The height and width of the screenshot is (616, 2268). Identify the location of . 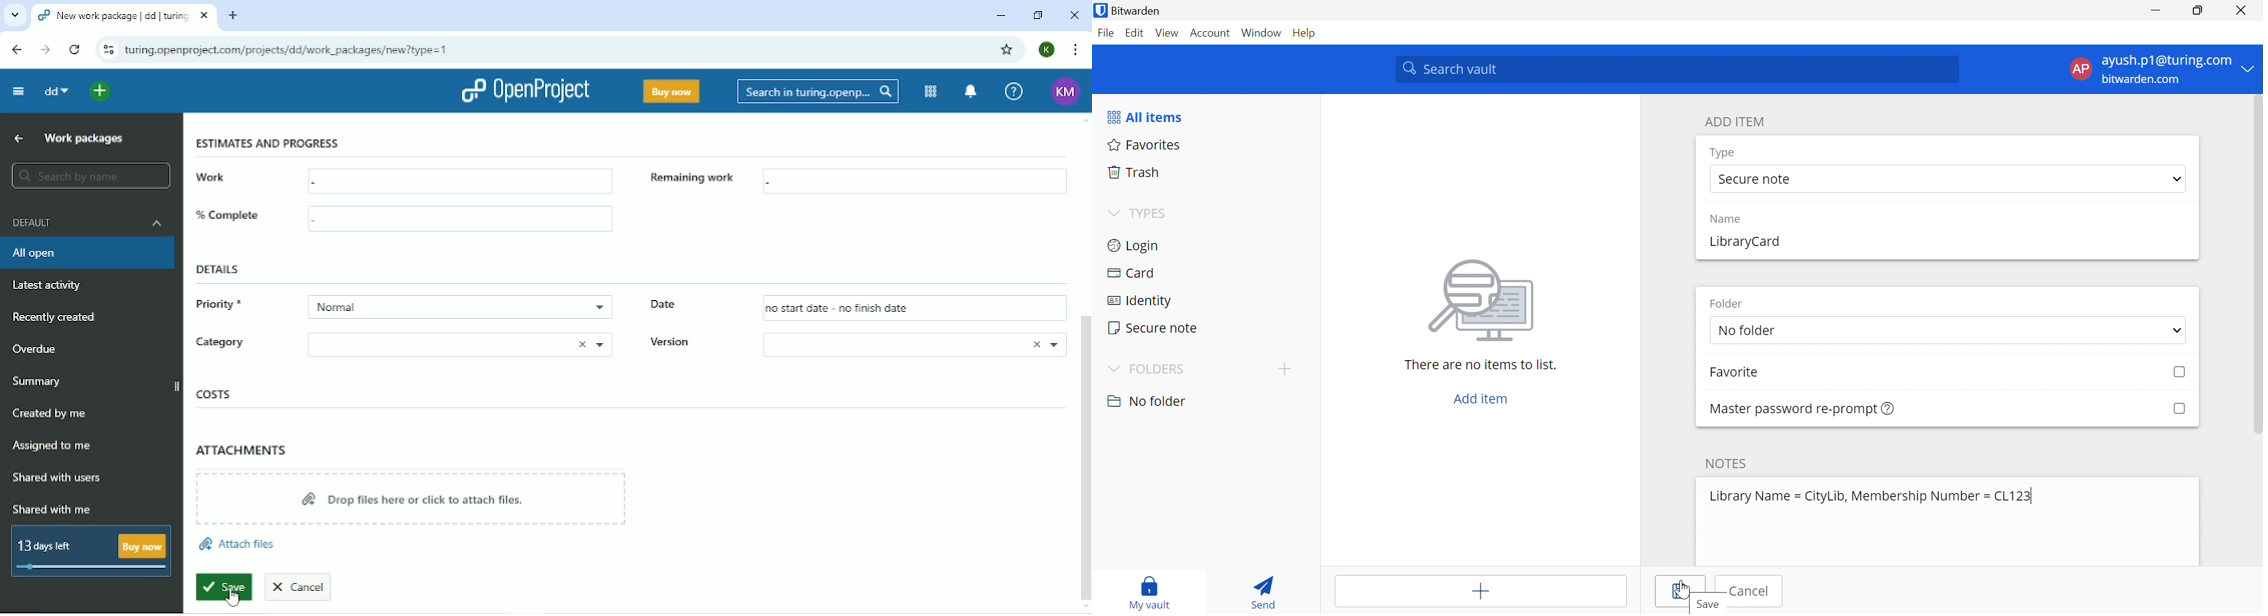
(1730, 218).